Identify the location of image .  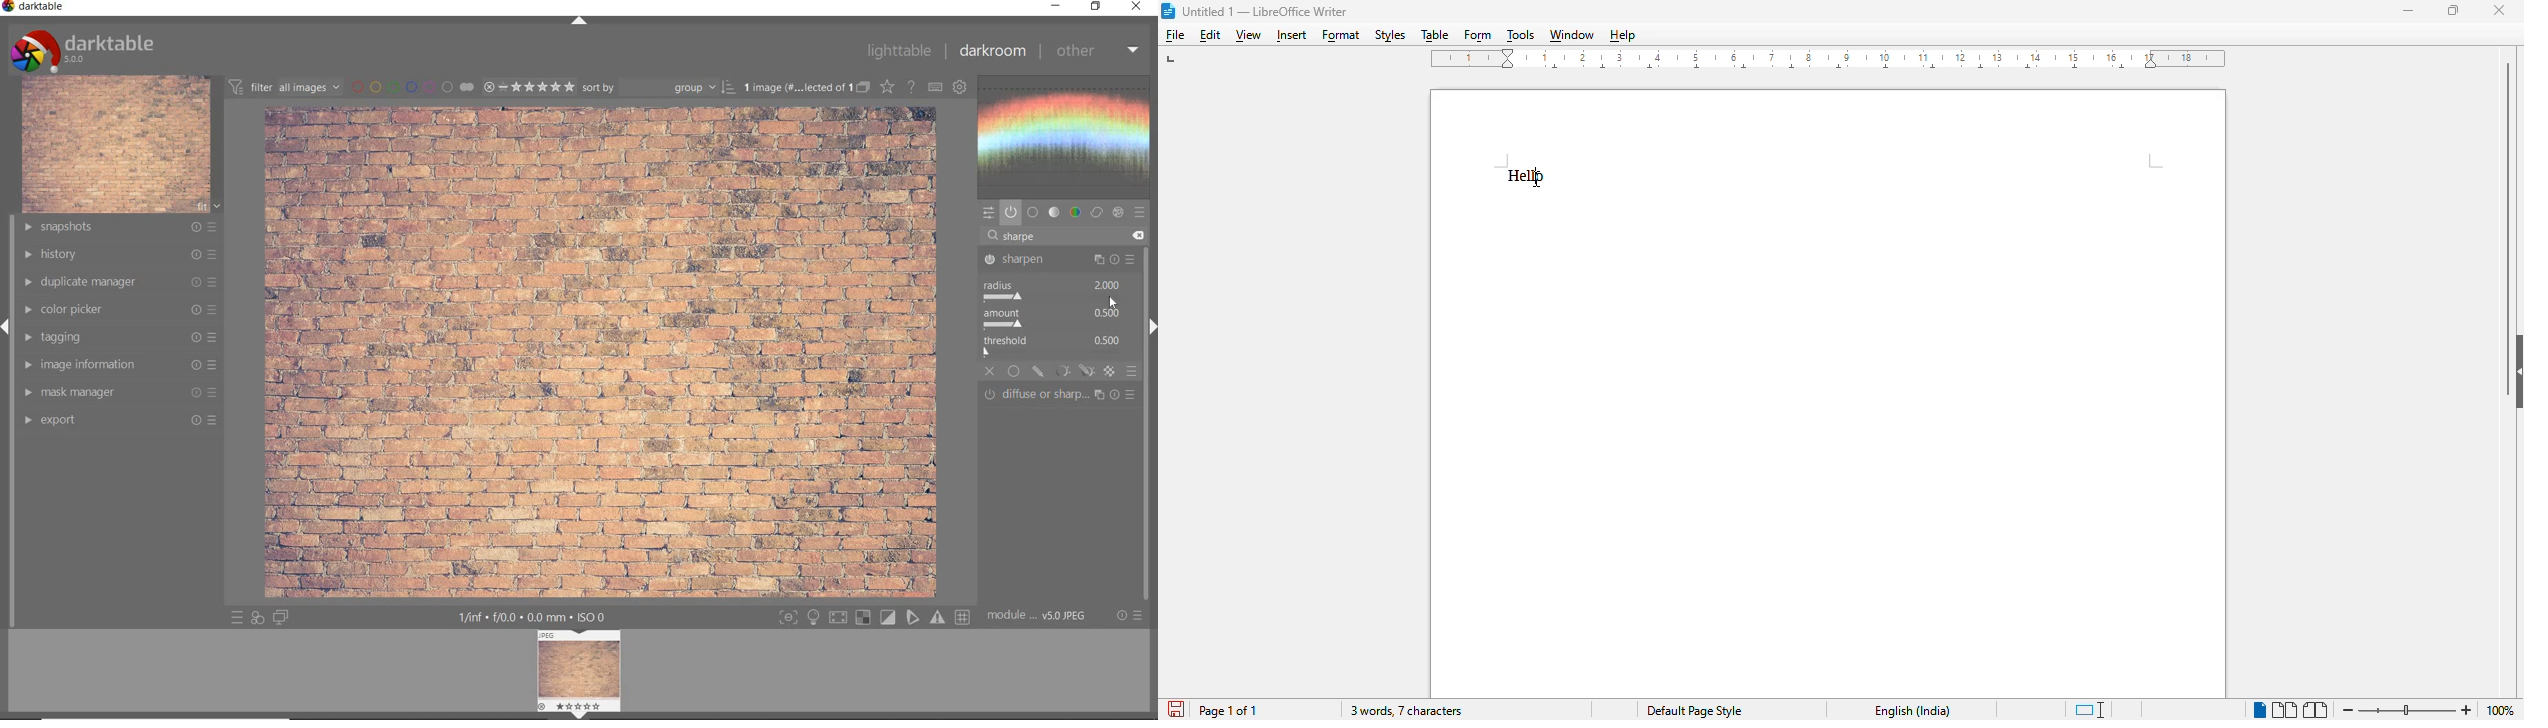
(116, 145).